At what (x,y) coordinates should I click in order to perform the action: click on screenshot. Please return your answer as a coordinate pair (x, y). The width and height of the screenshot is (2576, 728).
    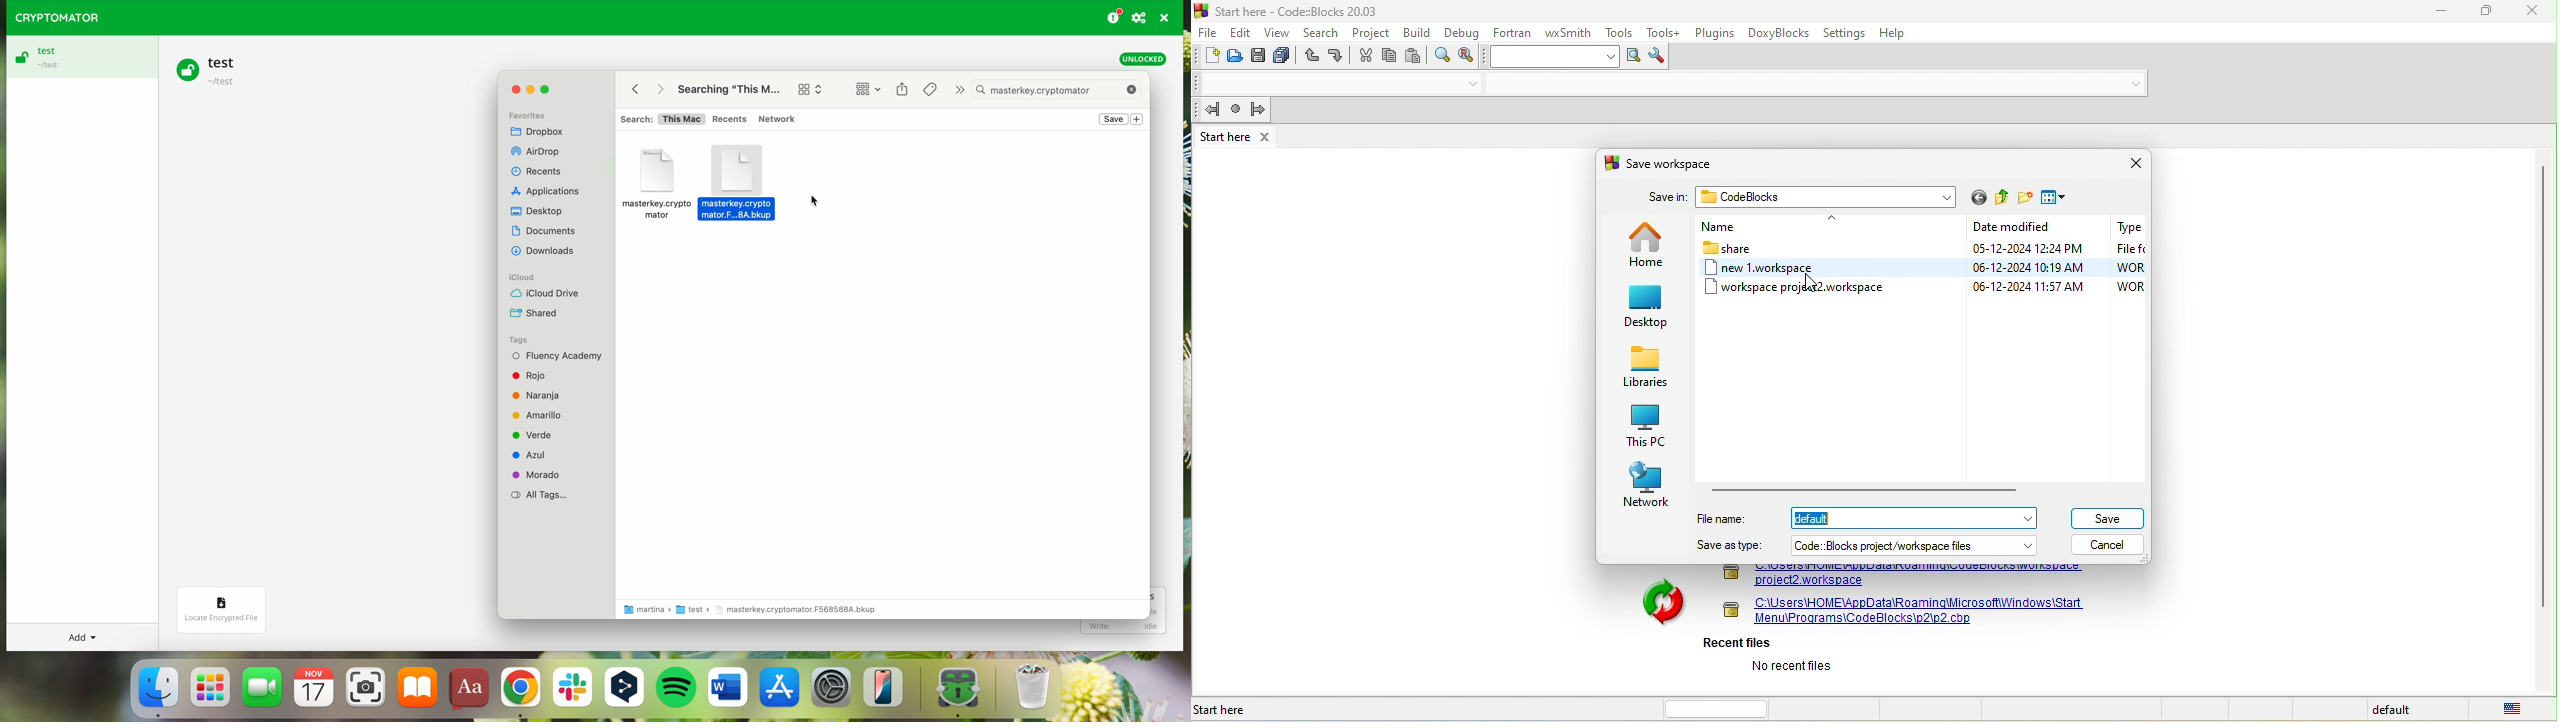
    Looking at the image, I should click on (366, 691).